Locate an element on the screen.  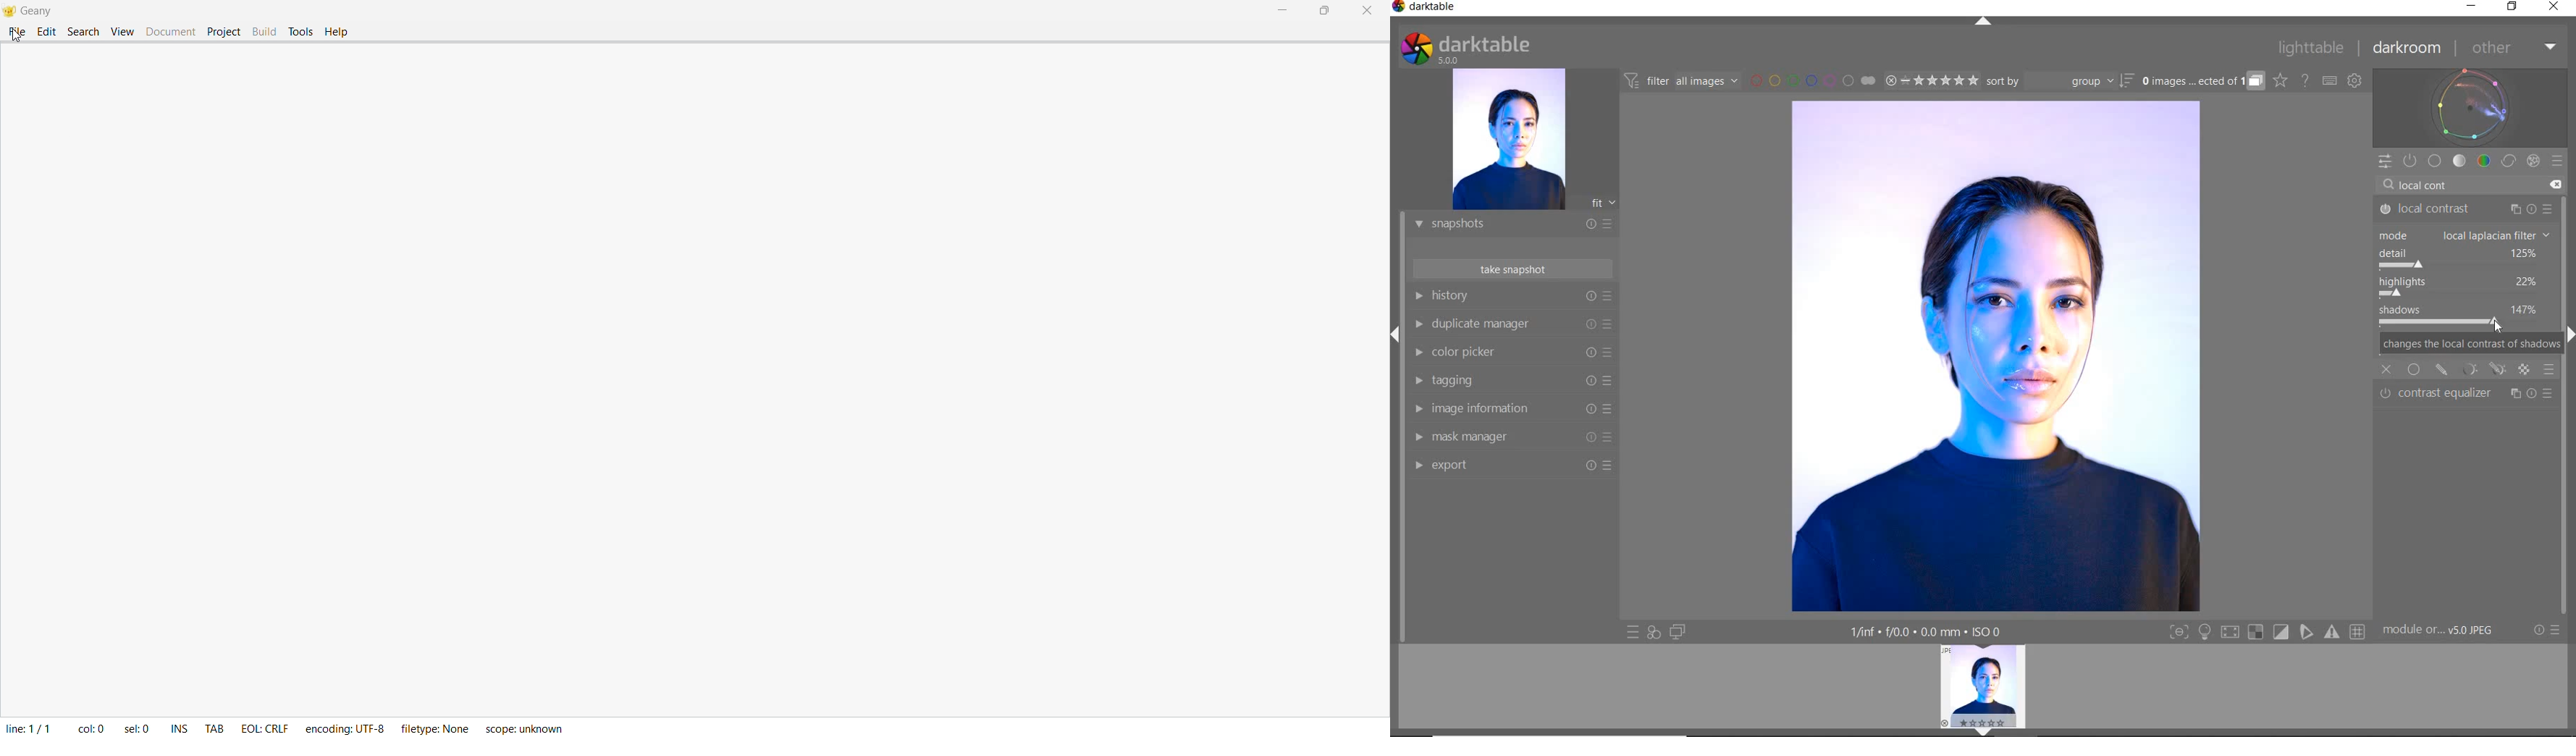
FILTER IMAGES BASED ON THEIR MODULE ORDER is located at coordinates (1682, 83).